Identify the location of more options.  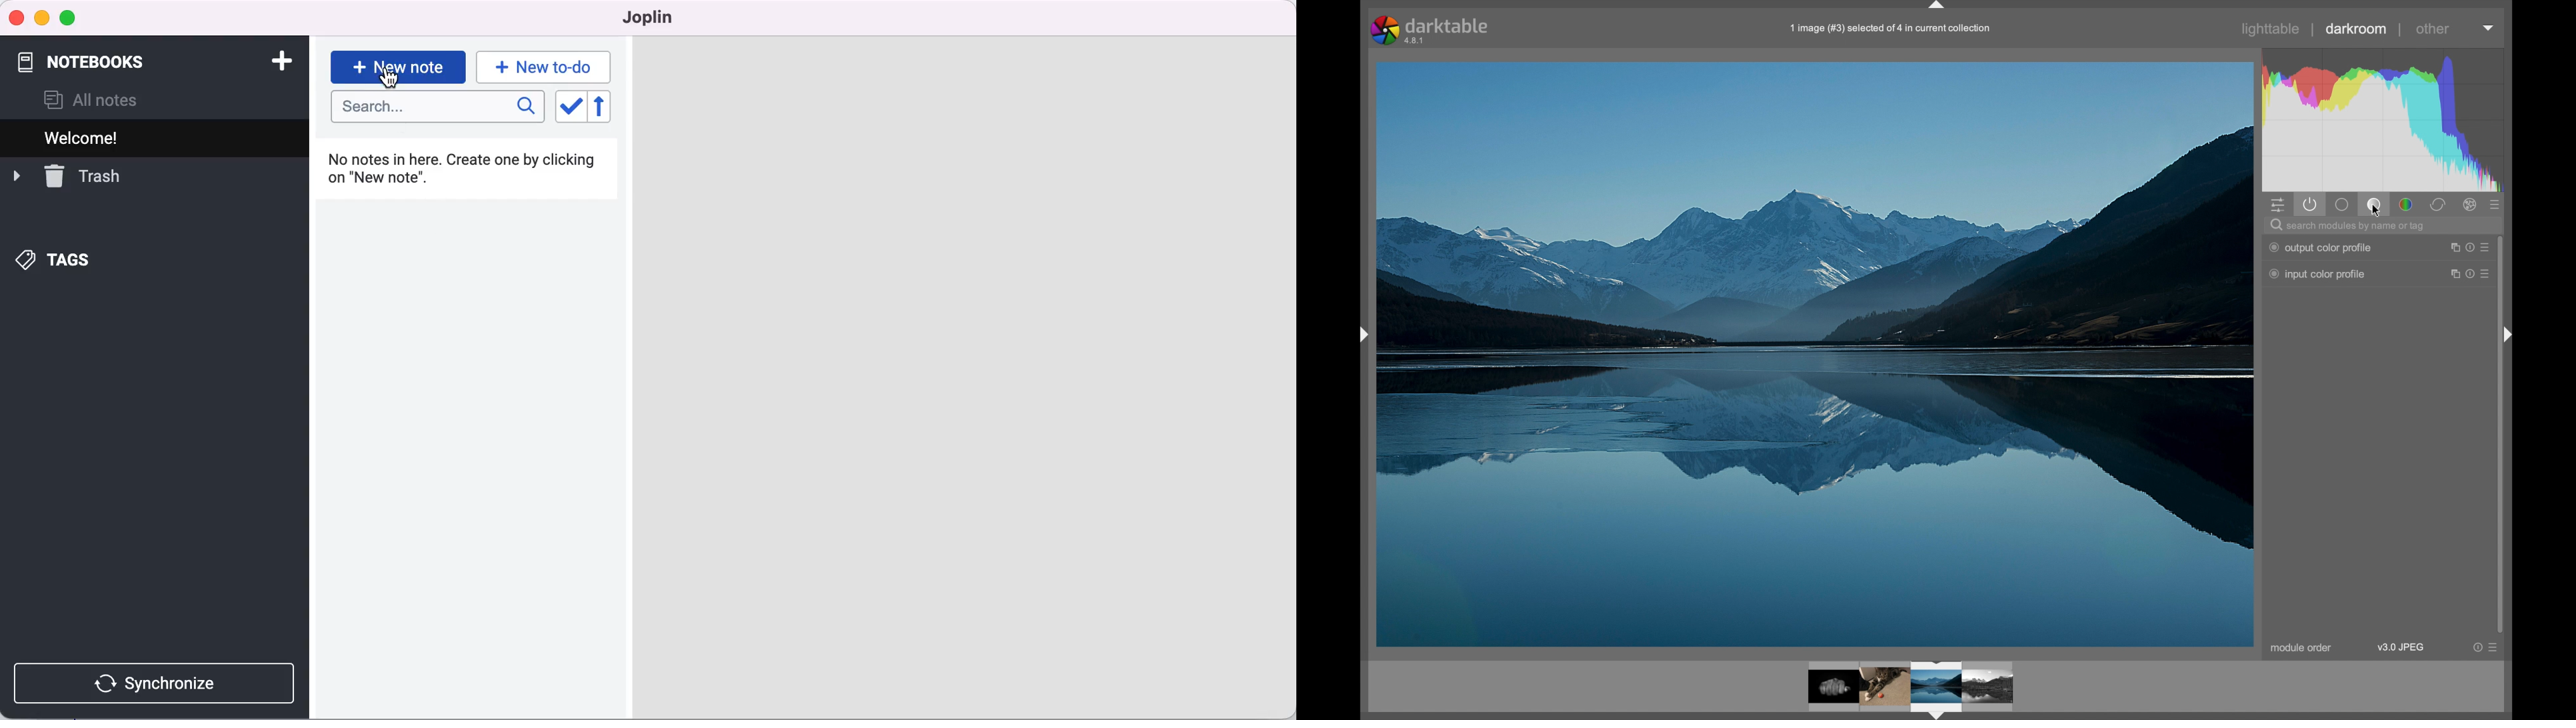
(2471, 274).